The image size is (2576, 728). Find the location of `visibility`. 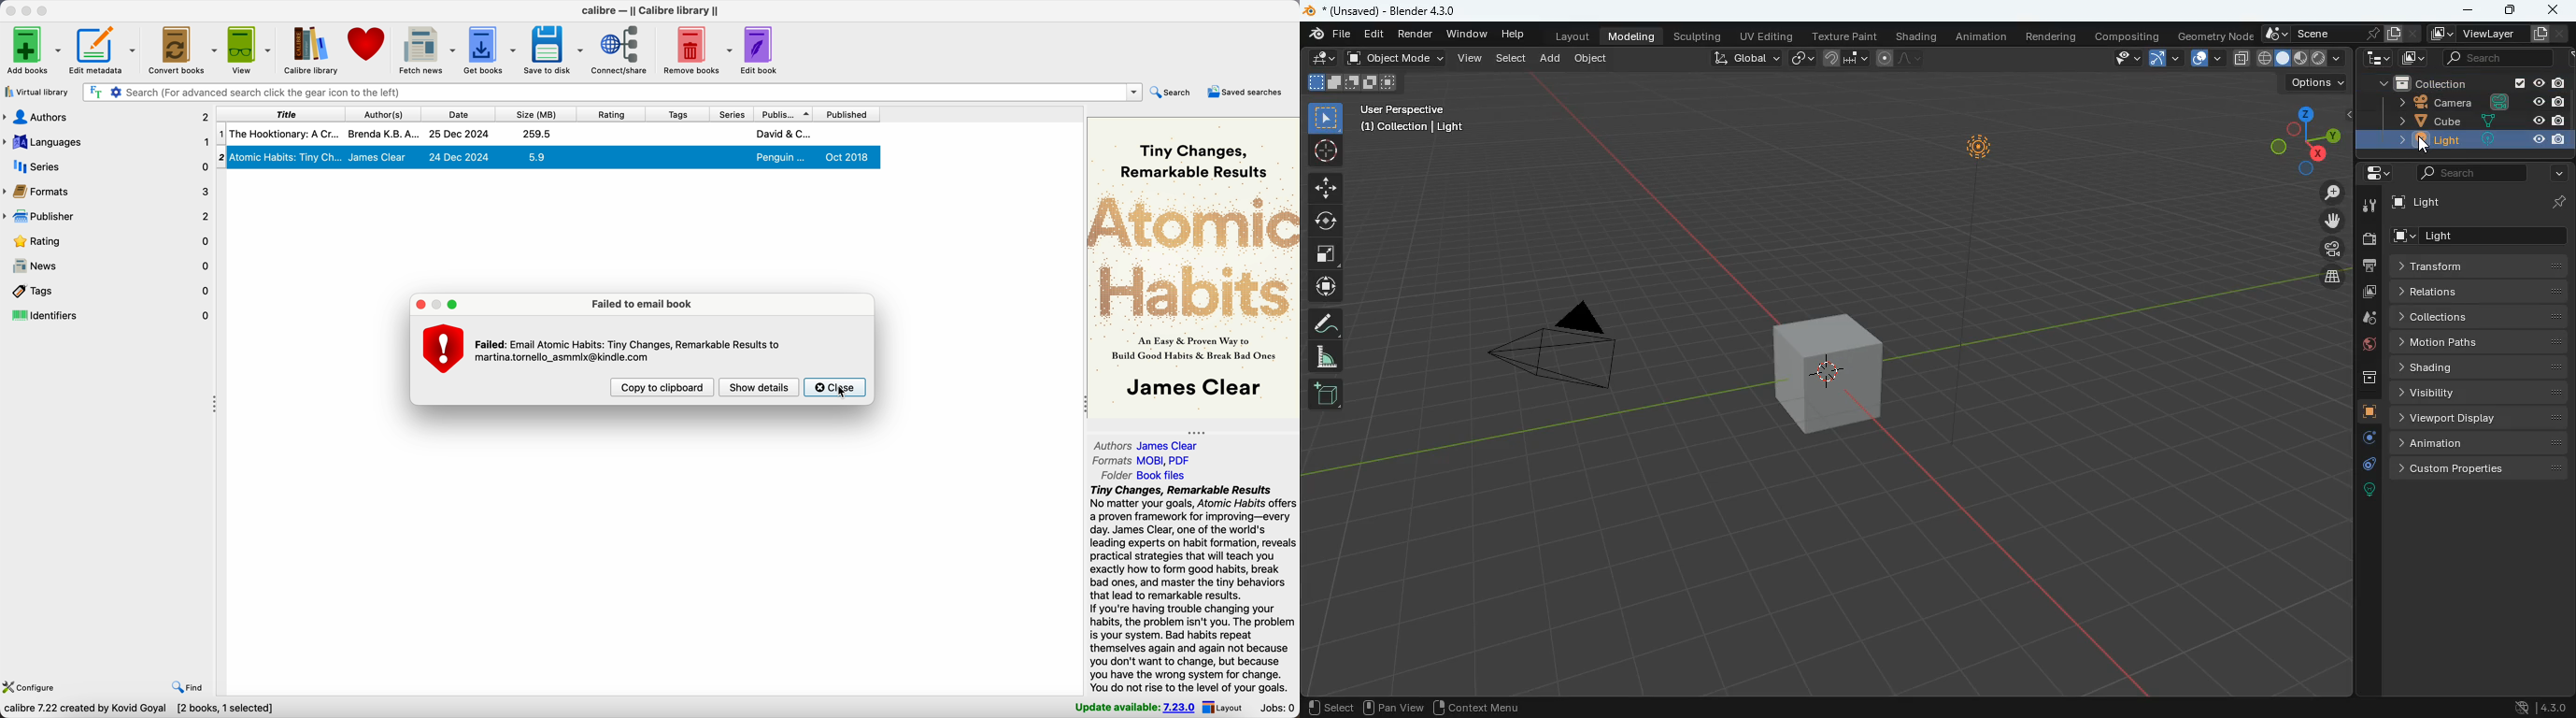

visibility is located at coordinates (2481, 394).